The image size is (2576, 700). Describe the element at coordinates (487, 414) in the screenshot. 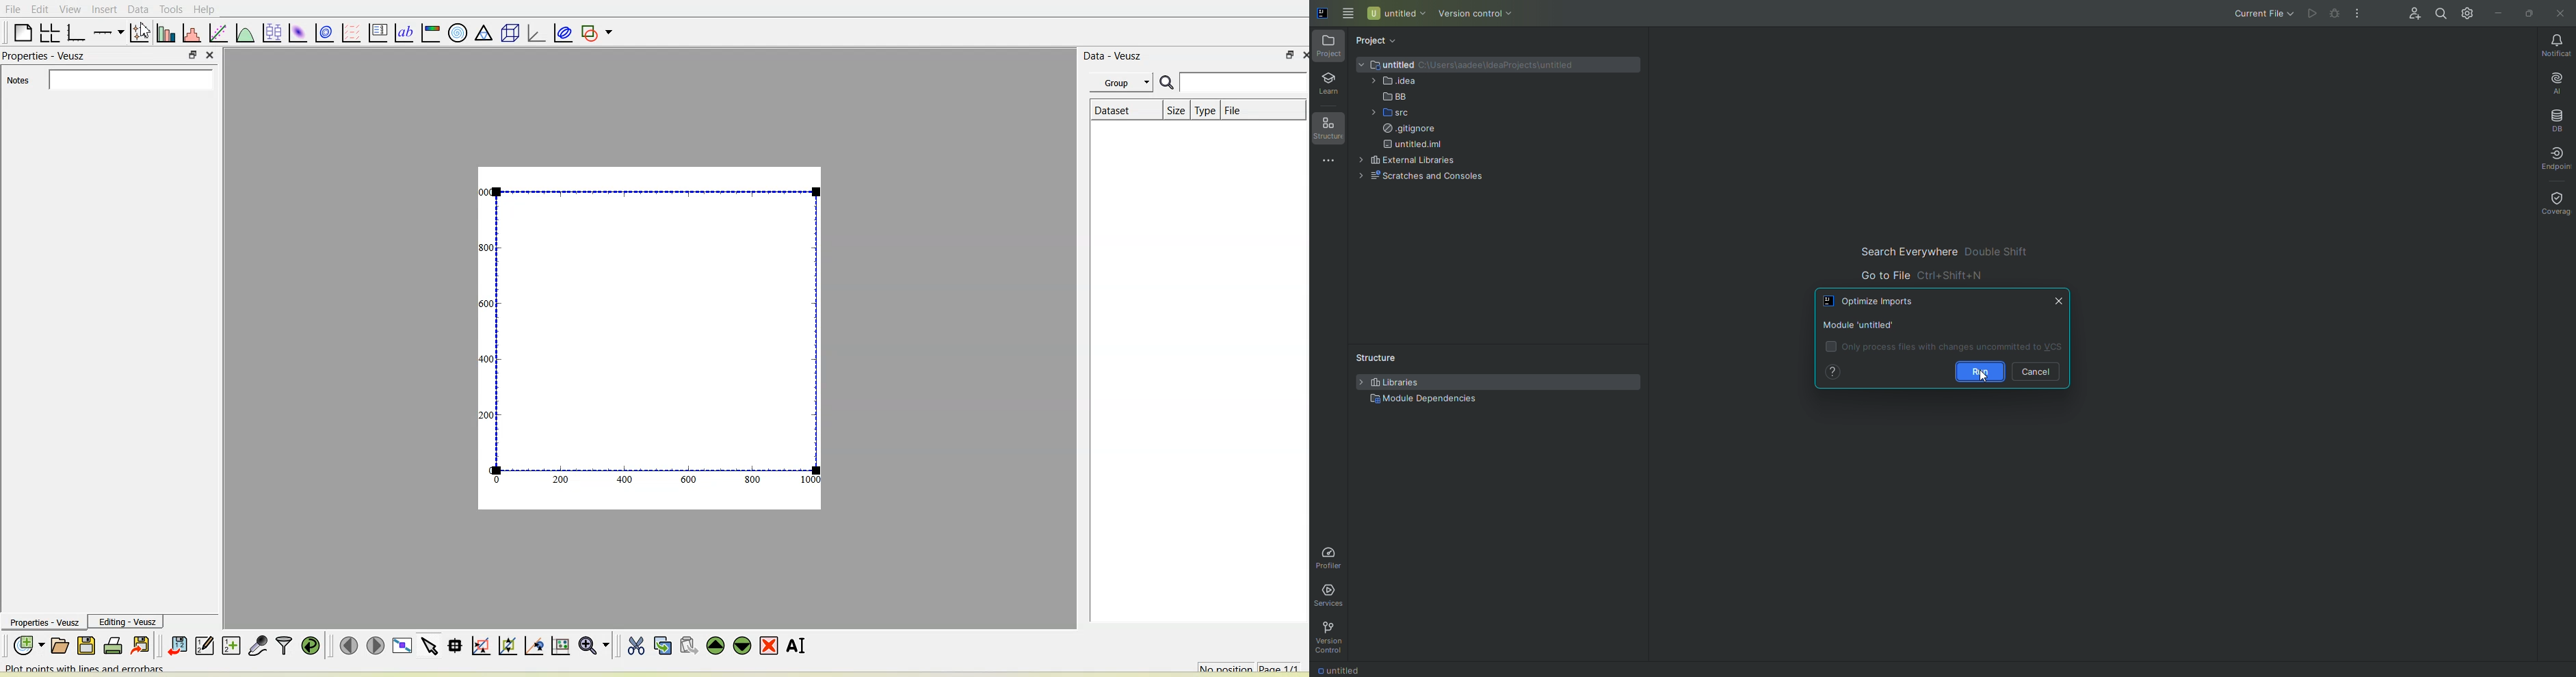

I see `200` at that location.